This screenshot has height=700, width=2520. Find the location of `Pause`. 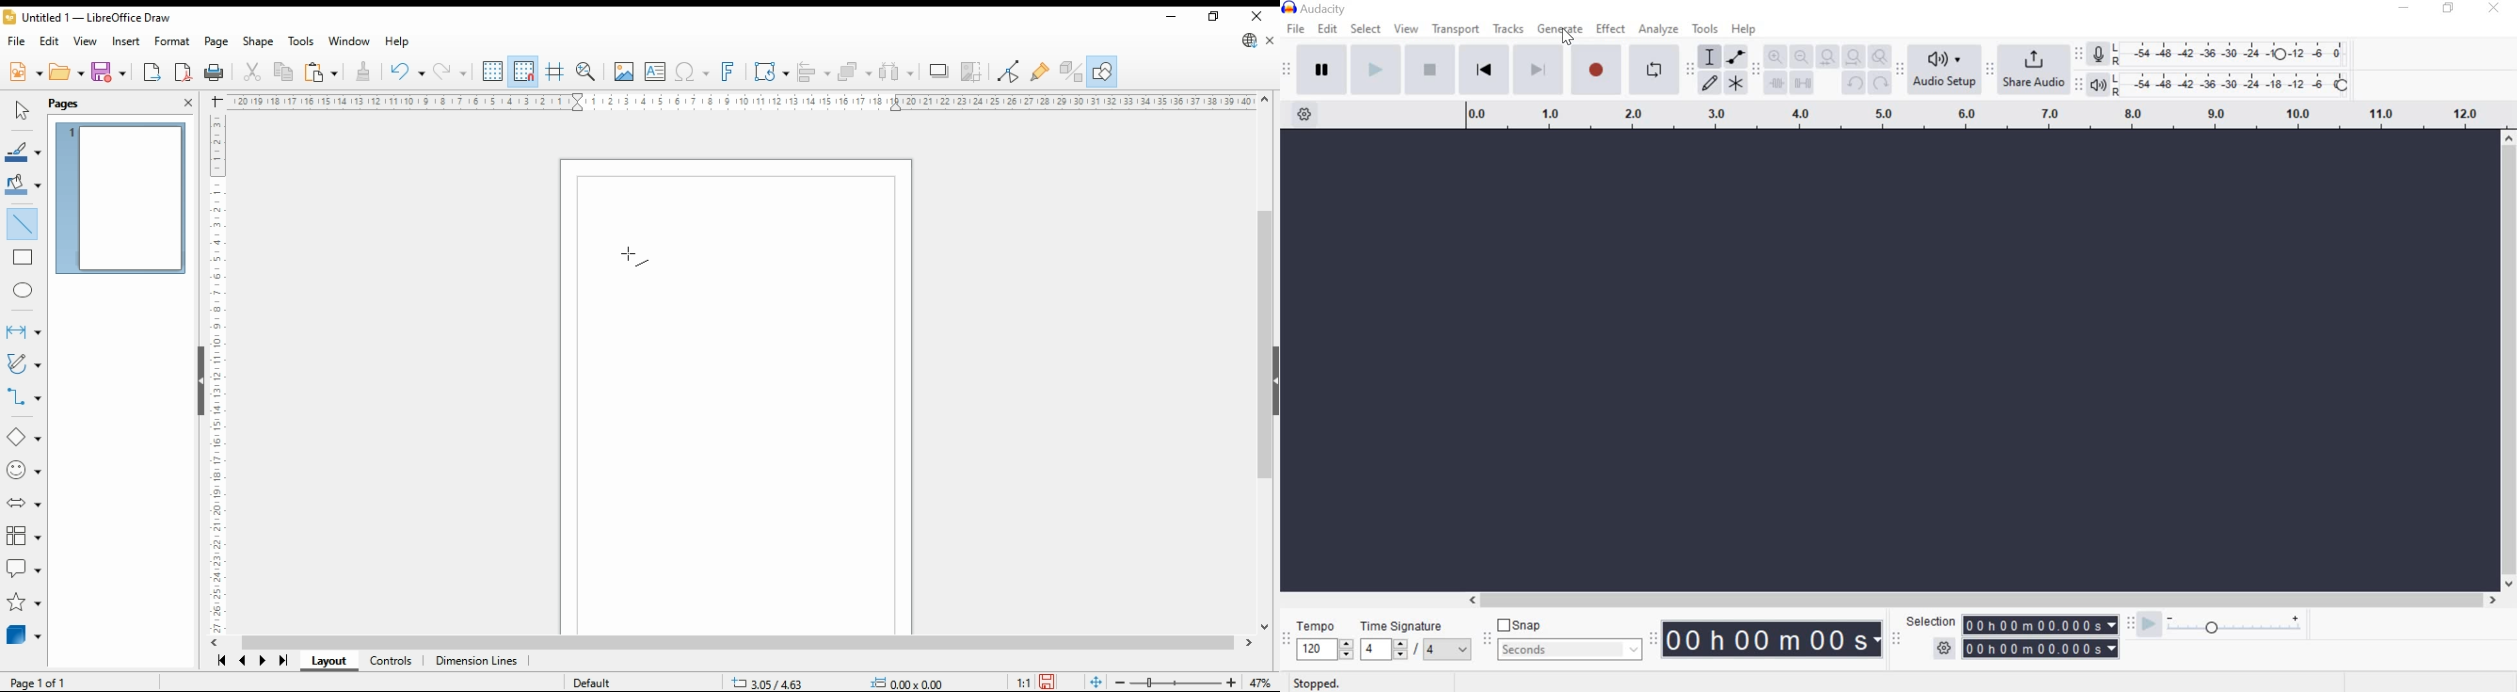

Pause is located at coordinates (1321, 68).